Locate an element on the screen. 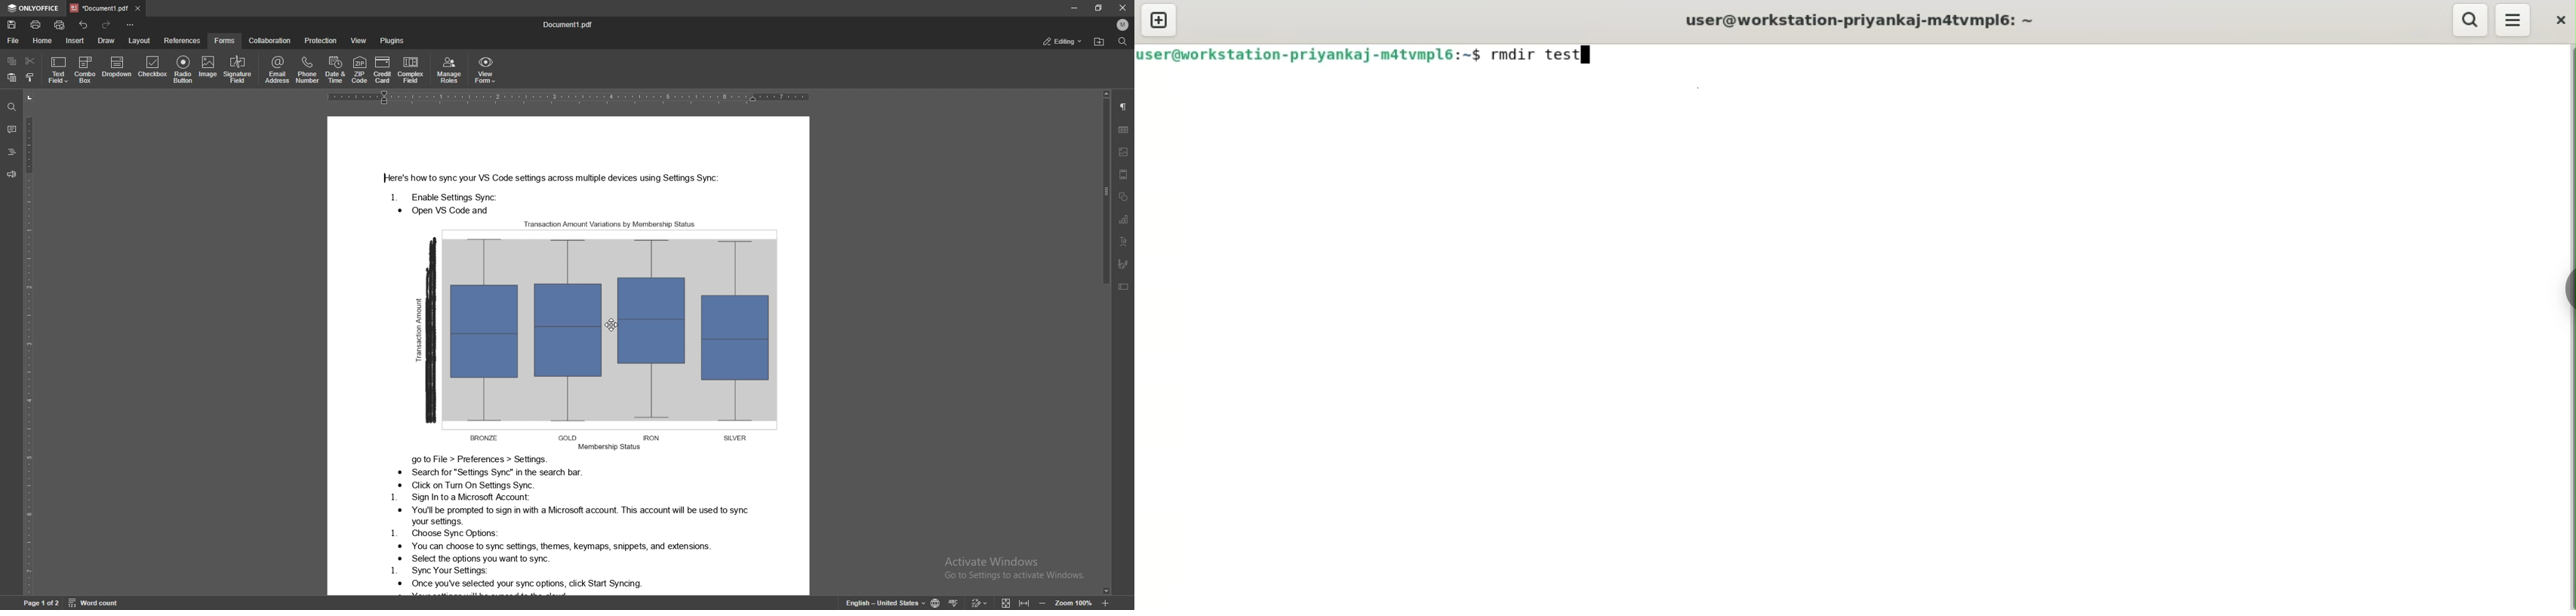  paste is located at coordinates (11, 77).